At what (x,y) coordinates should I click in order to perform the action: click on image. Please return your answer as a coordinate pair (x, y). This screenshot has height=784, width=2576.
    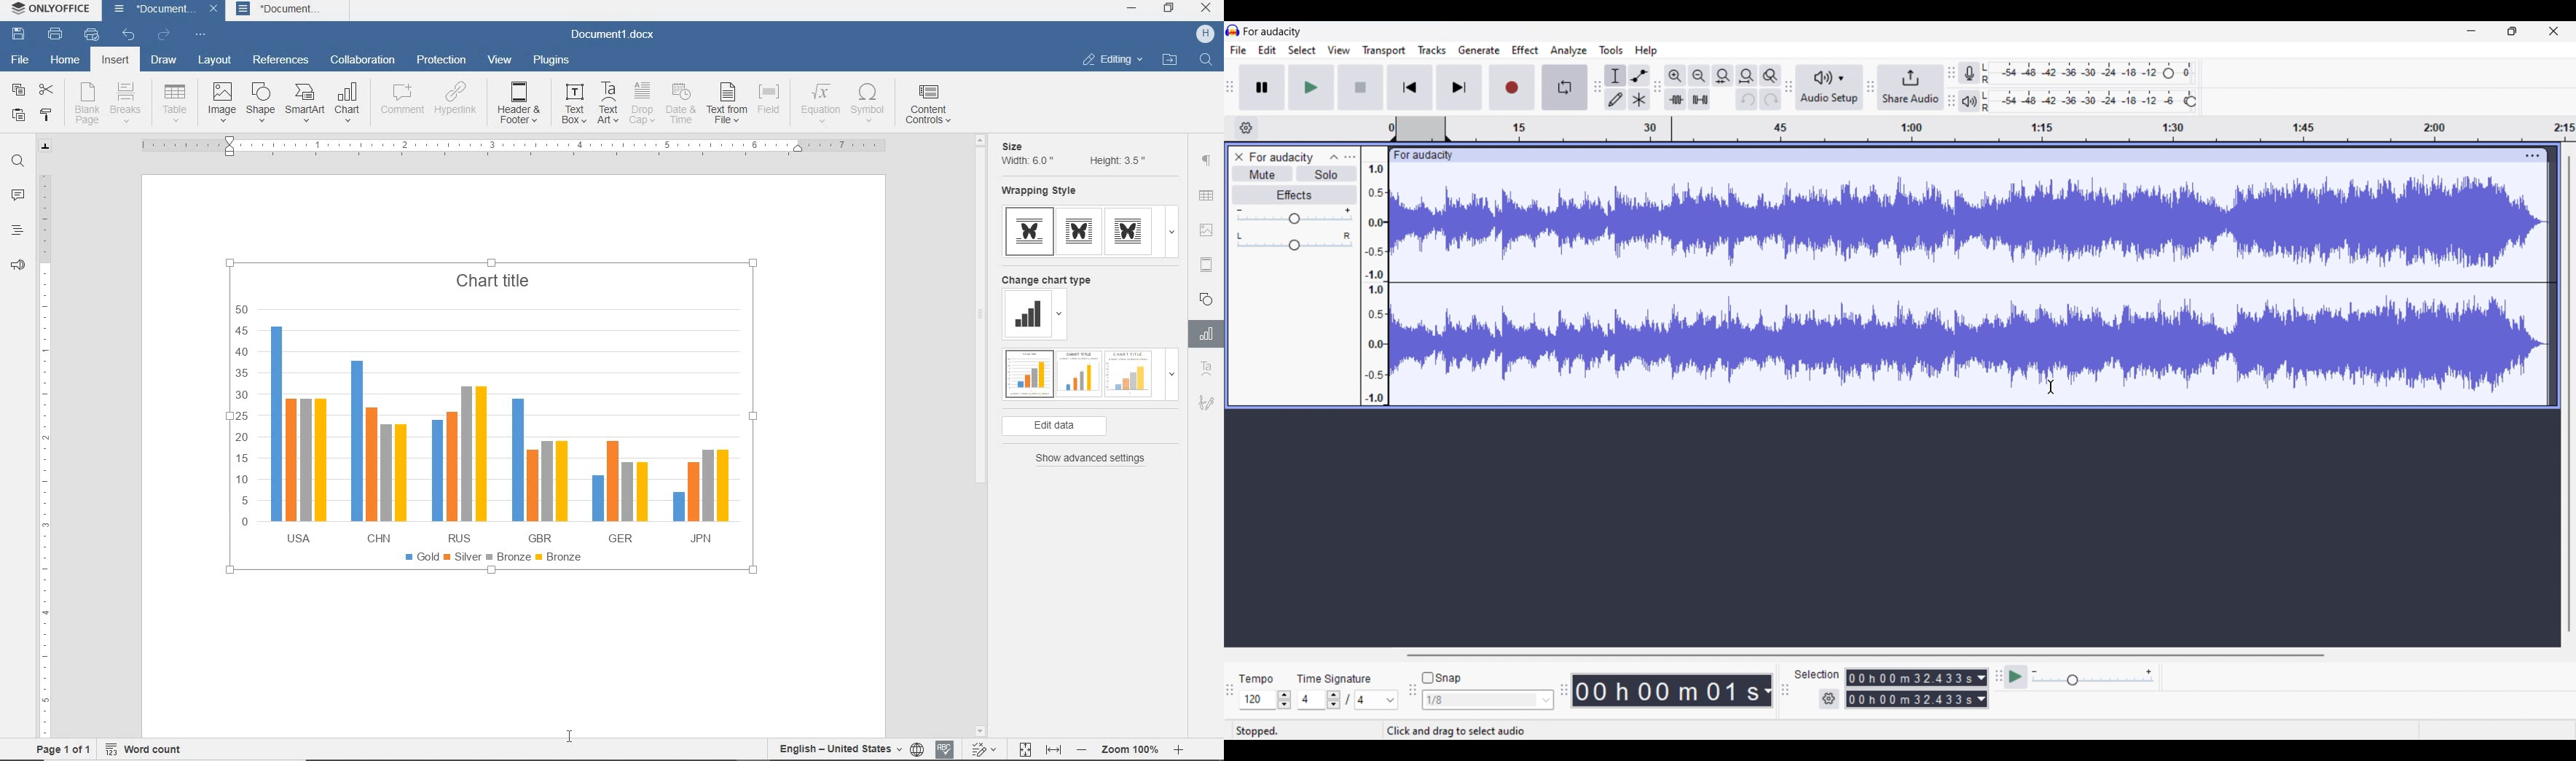
    Looking at the image, I should click on (1206, 230).